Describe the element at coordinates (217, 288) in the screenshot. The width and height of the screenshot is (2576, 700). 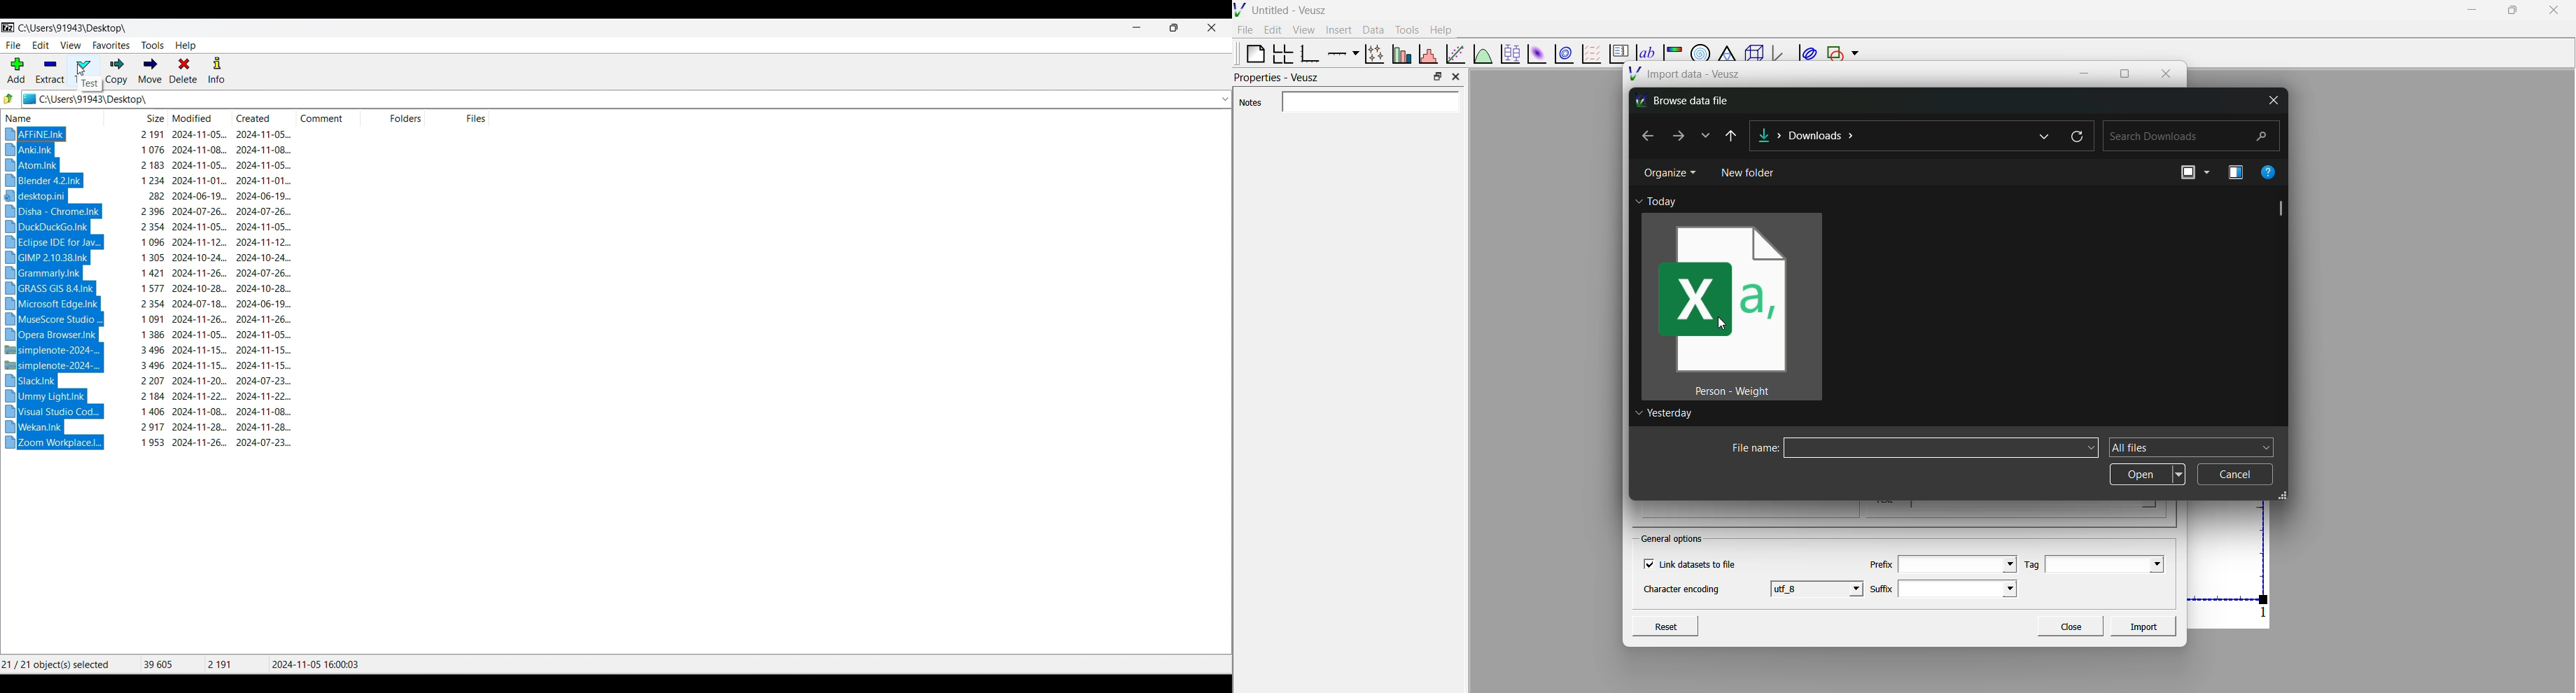
I see `Details of each file in current folder with respect to the column under each` at that location.